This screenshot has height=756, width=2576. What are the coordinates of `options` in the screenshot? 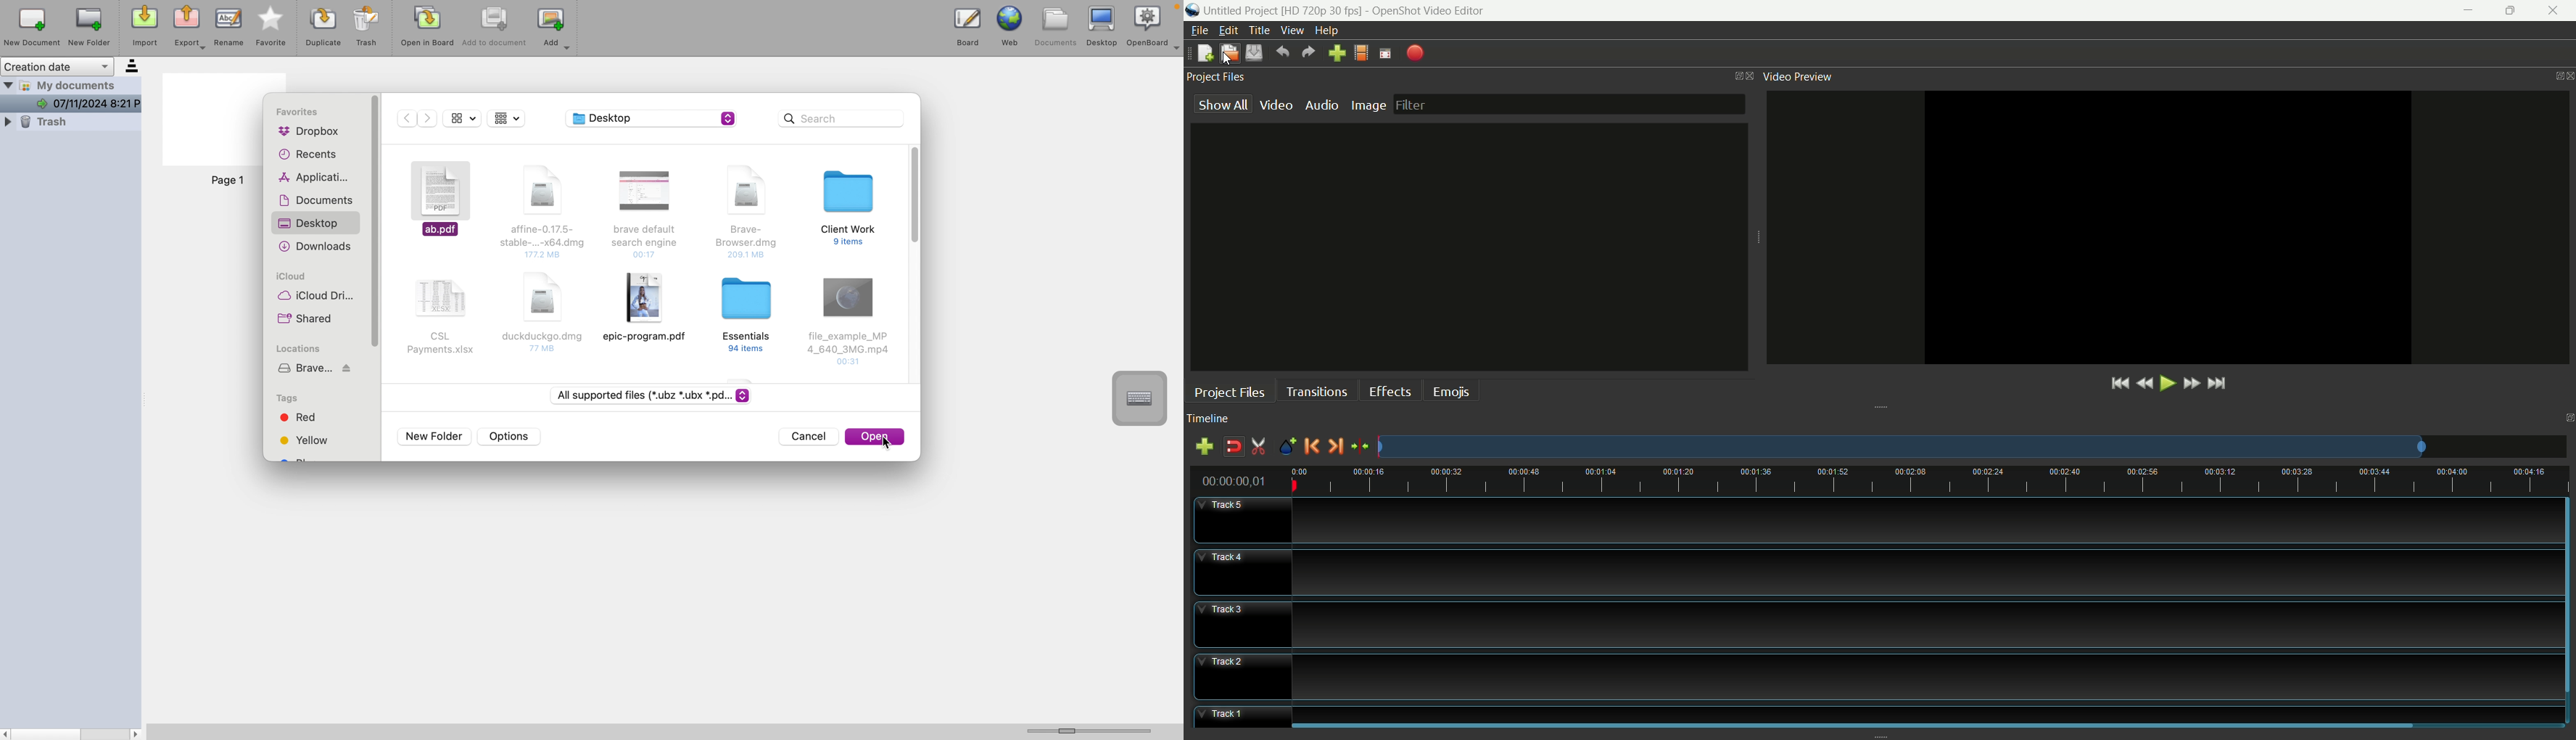 It's located at (509, 437).